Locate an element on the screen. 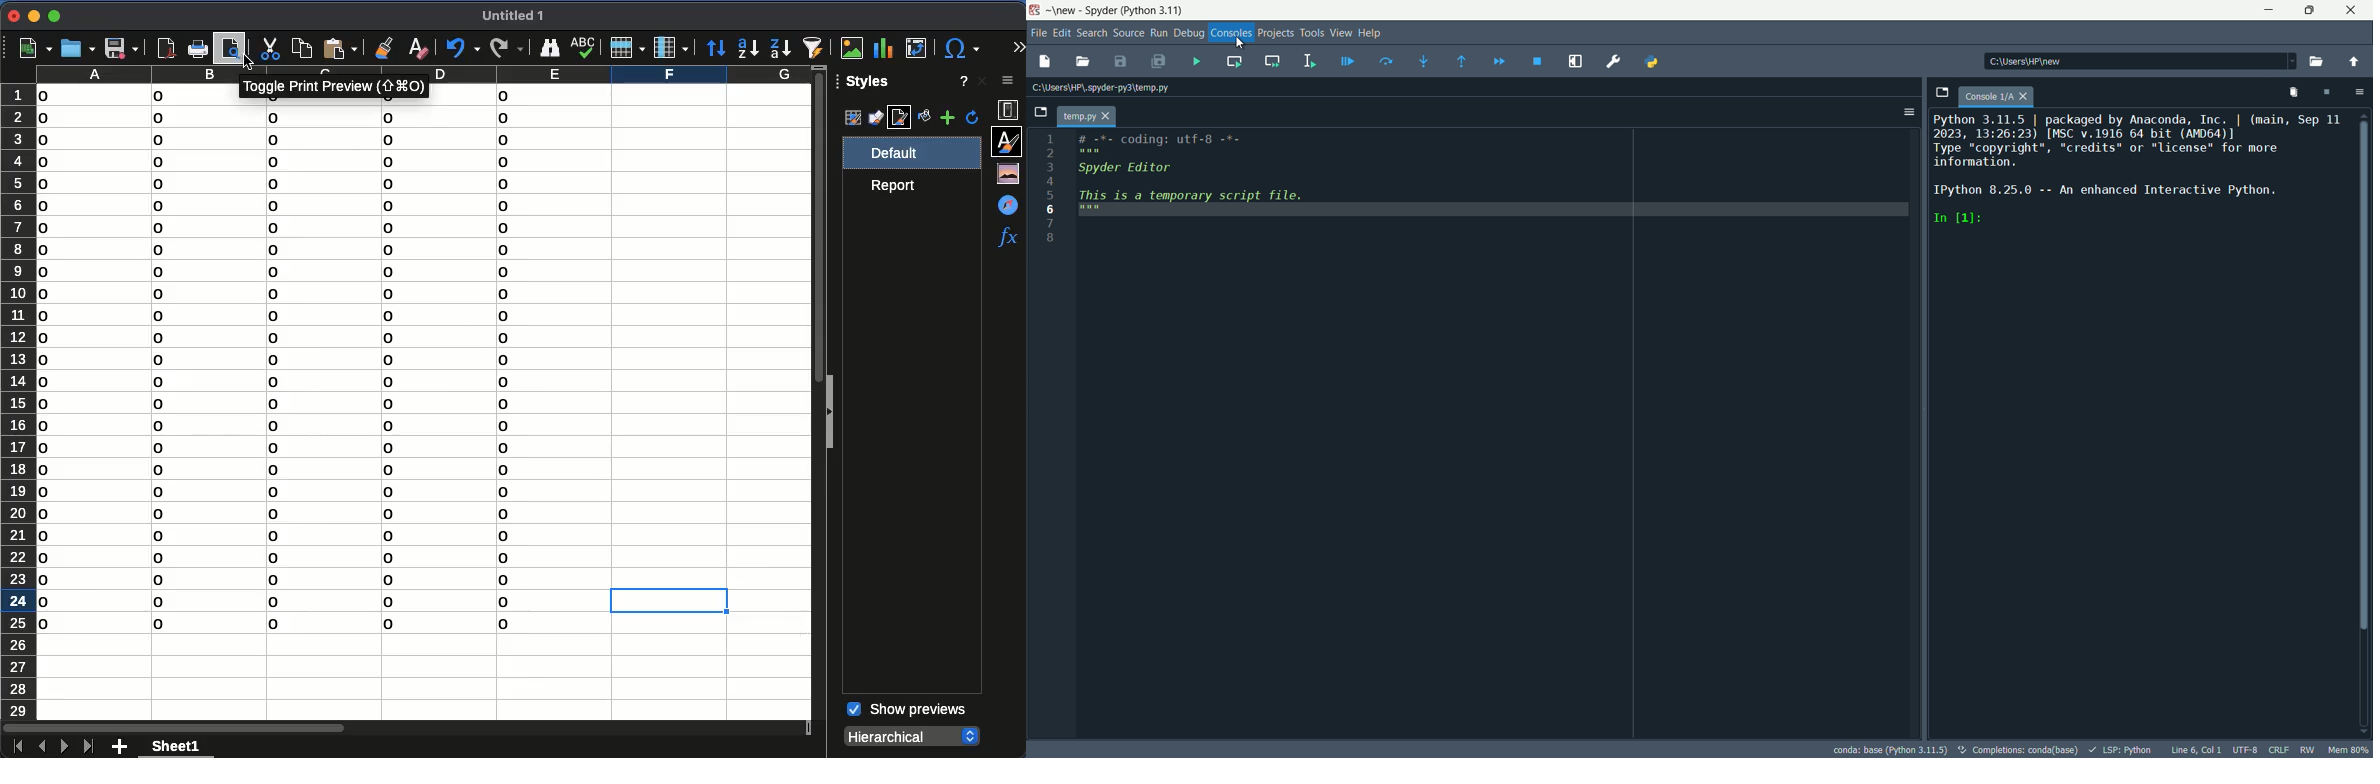 The height and width of the screenshot is (784, 2380). save is located at coordinates (120, 49).